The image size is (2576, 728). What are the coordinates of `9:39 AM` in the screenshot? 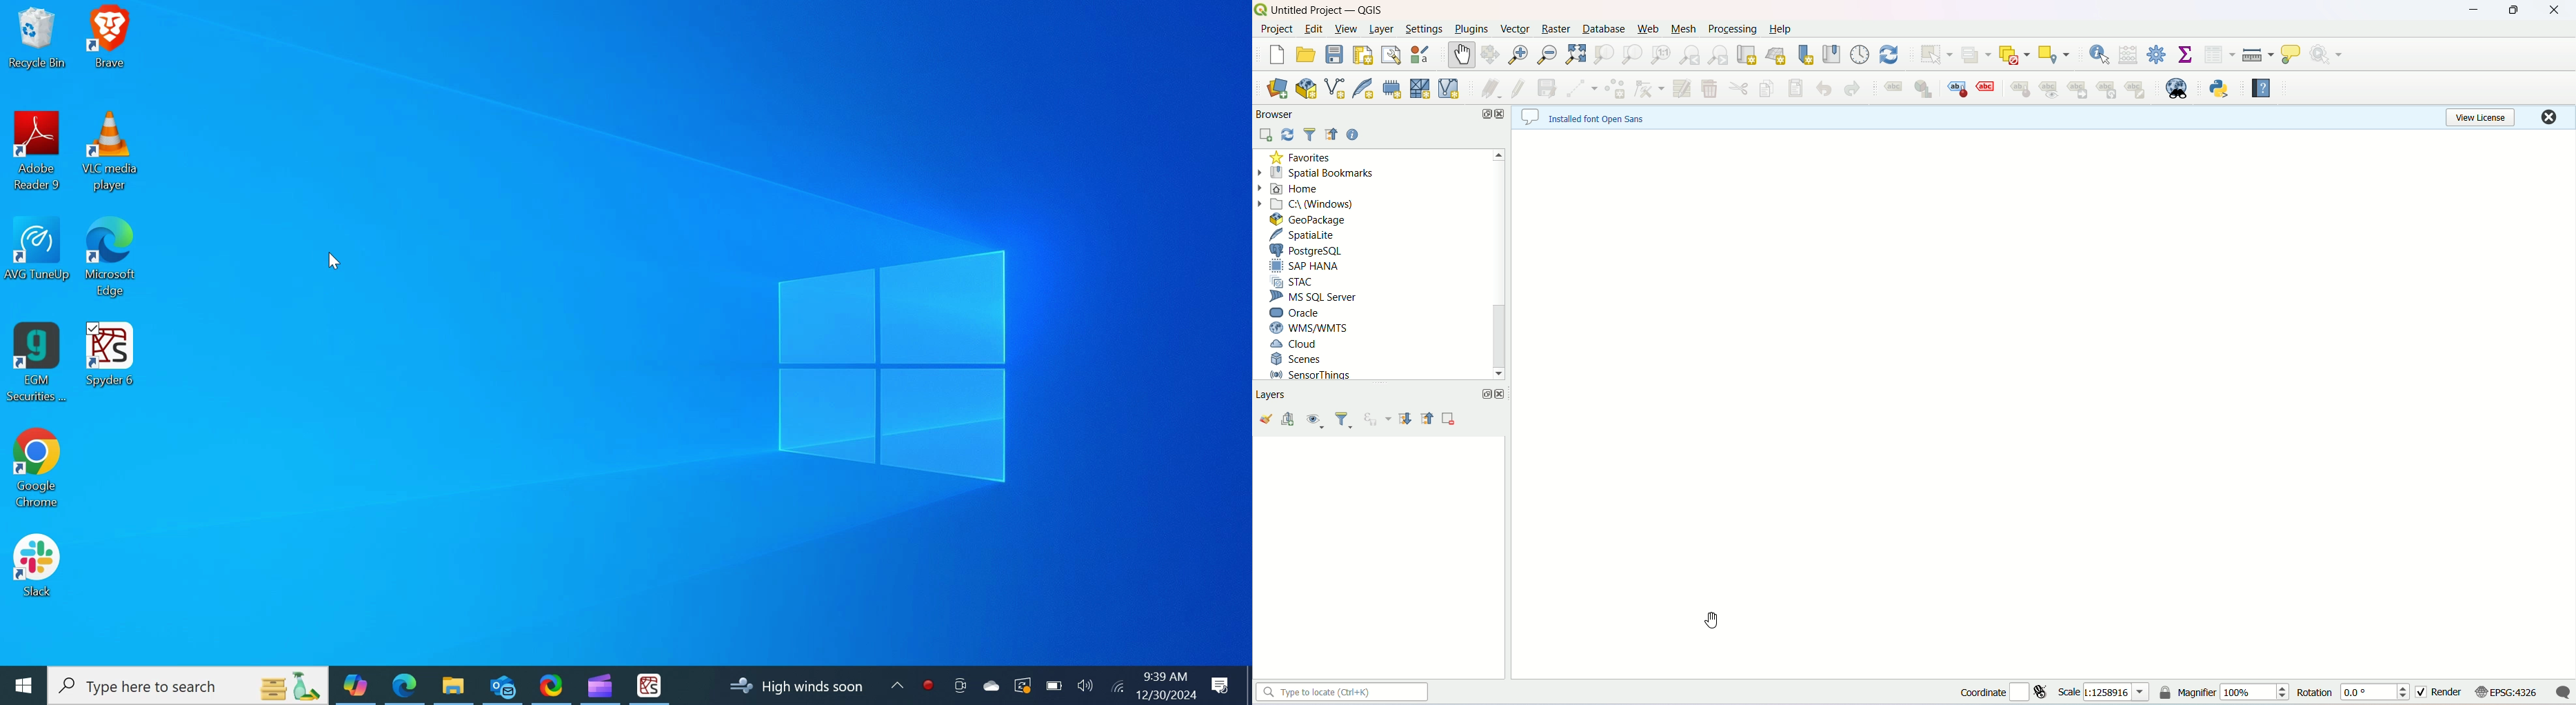 It's located at (1165, 676).